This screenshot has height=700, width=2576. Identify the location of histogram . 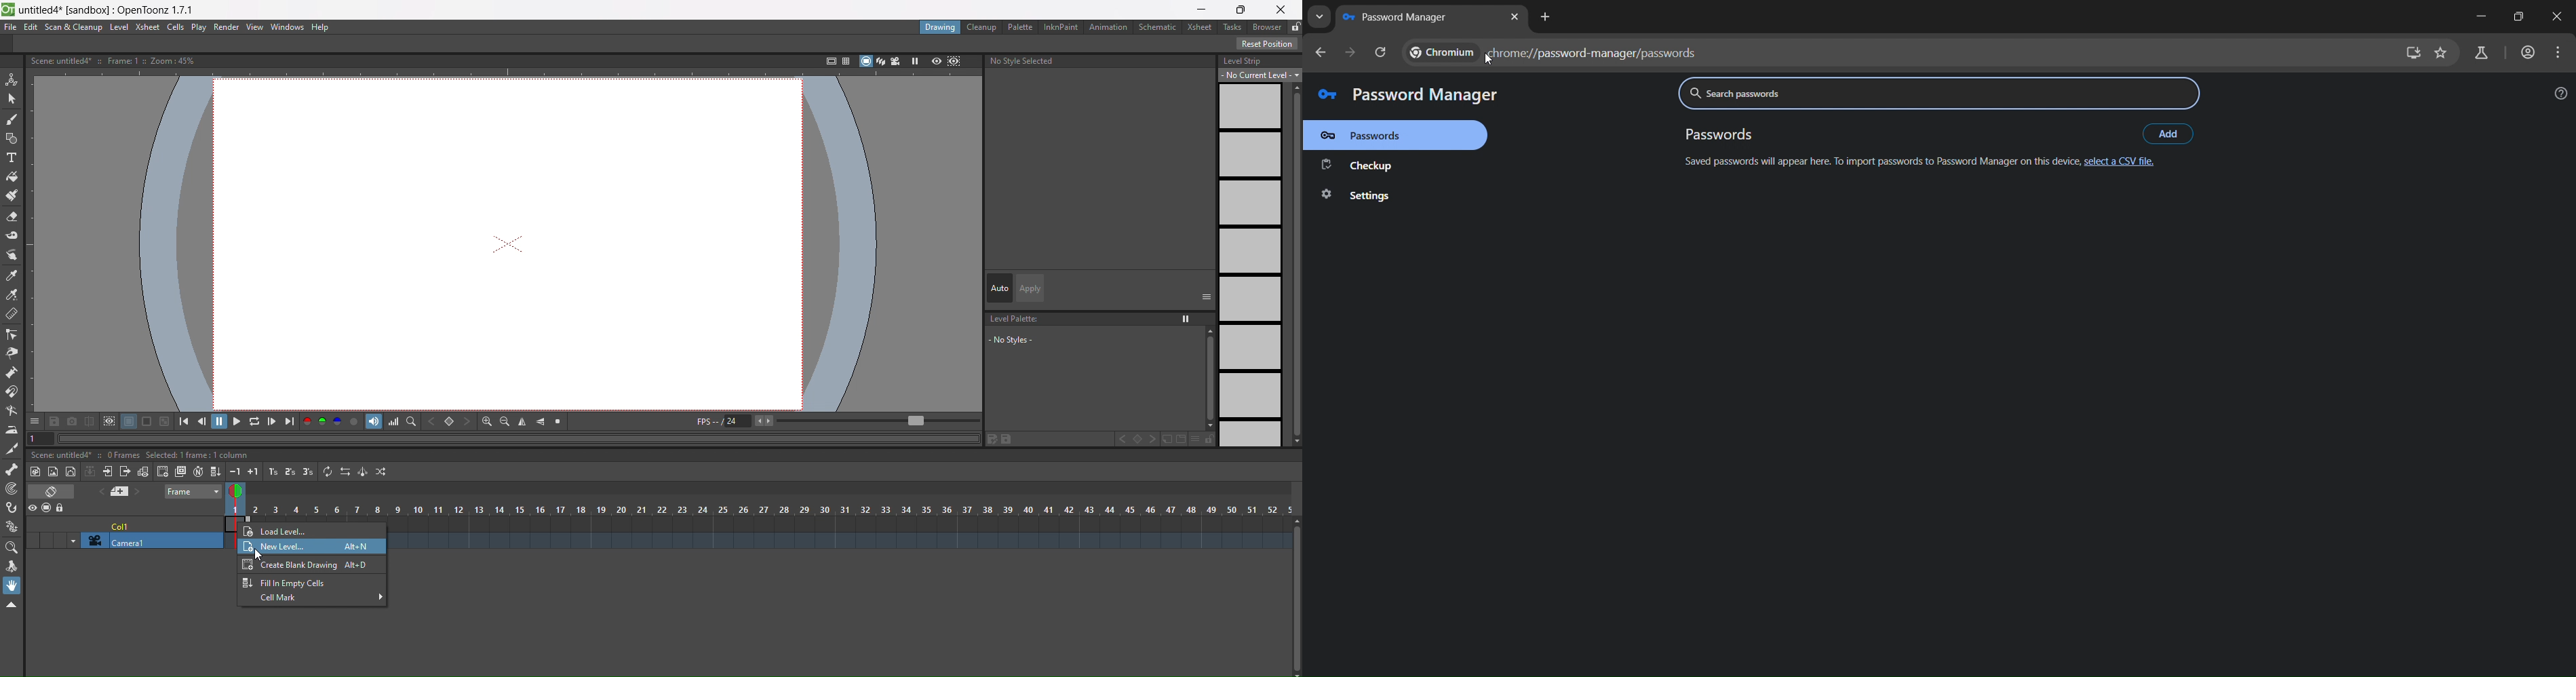
(393, 421).